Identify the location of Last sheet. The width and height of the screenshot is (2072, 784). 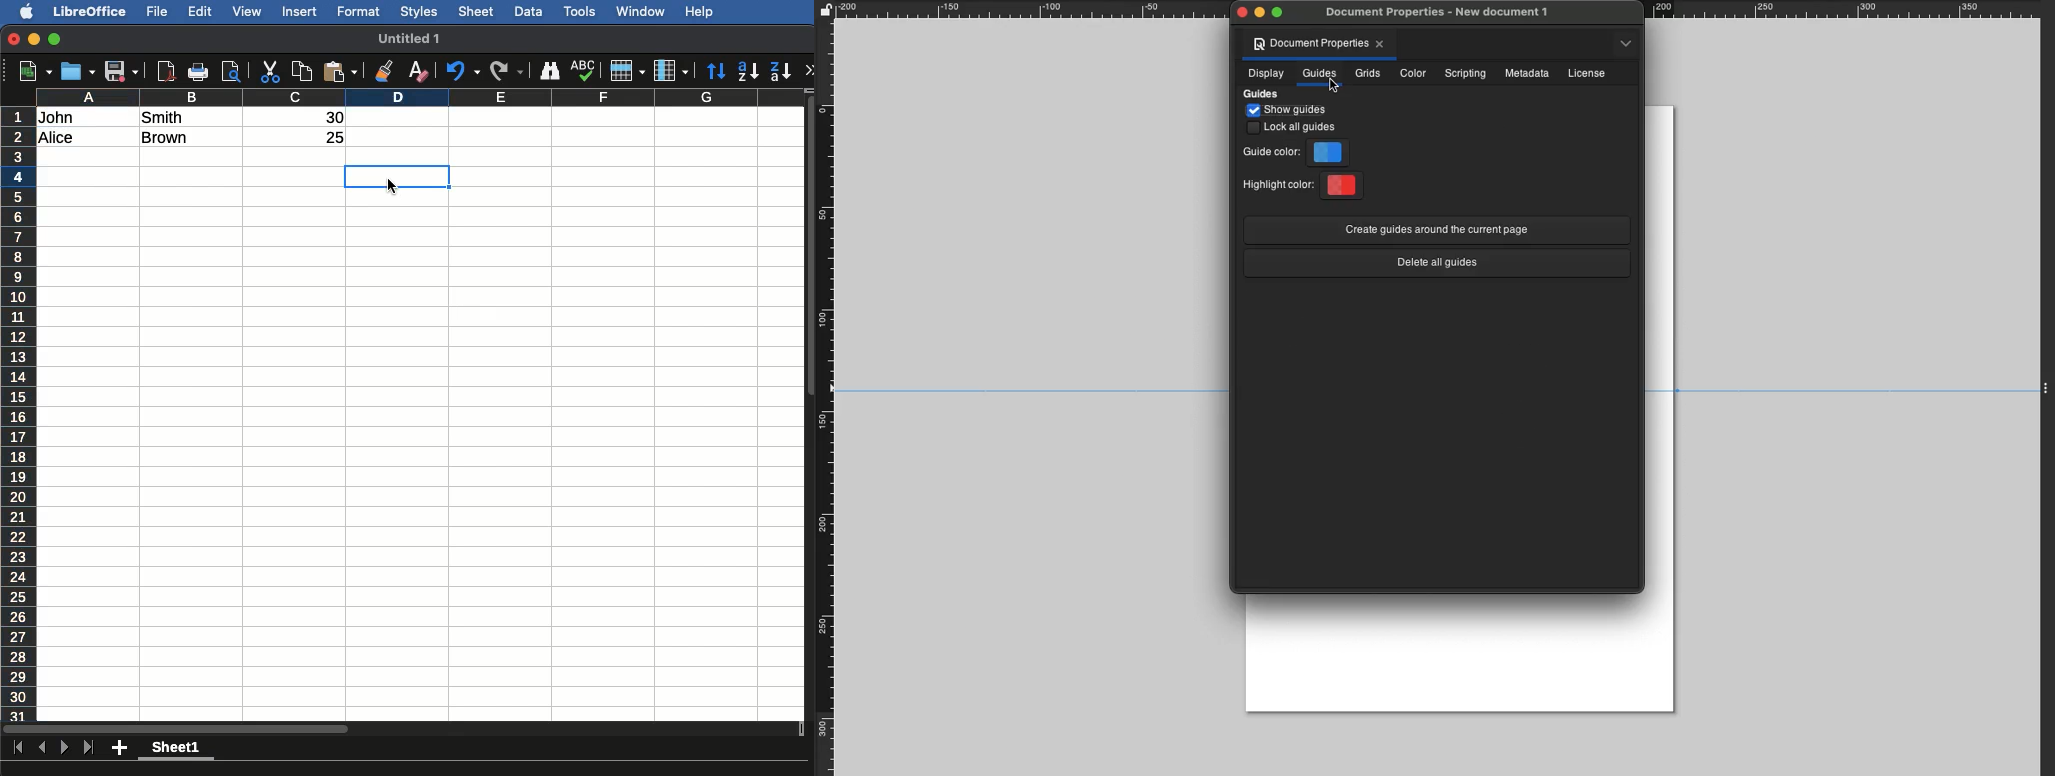
(88, 748).